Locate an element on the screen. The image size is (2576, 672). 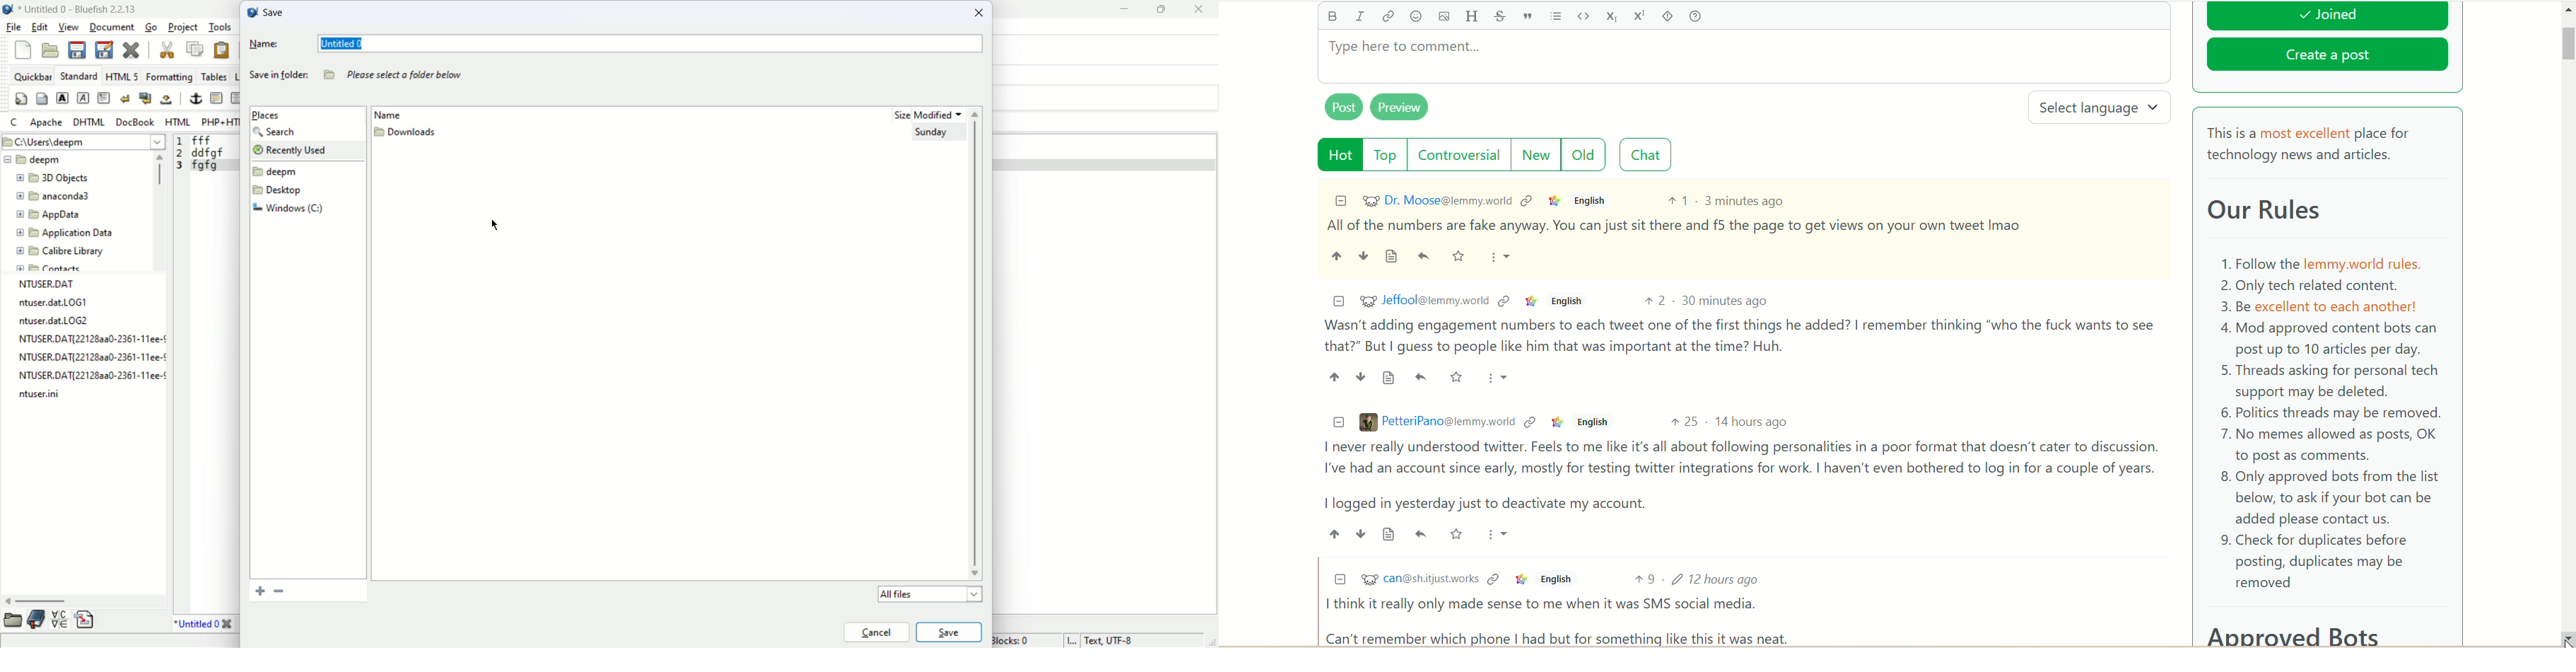
Upvote 25 is located at coordinates (1684, 421).